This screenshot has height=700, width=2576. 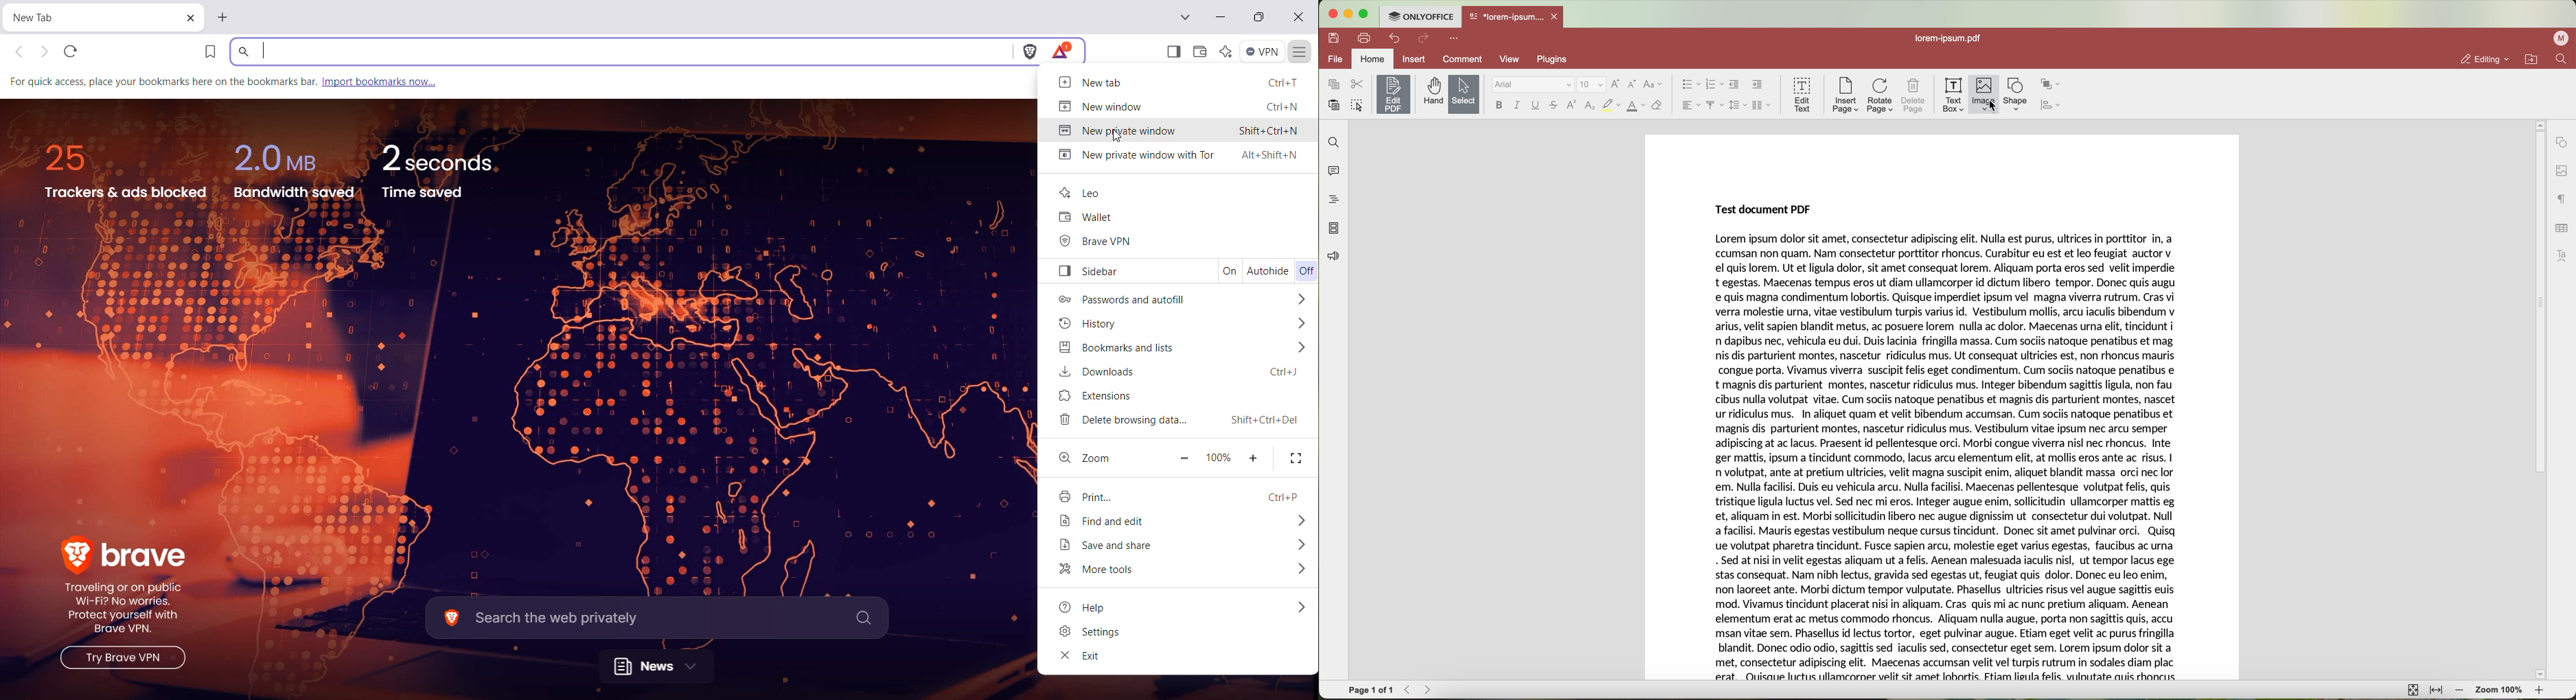 I want to click on edit text, so click(x=1803, y=94).